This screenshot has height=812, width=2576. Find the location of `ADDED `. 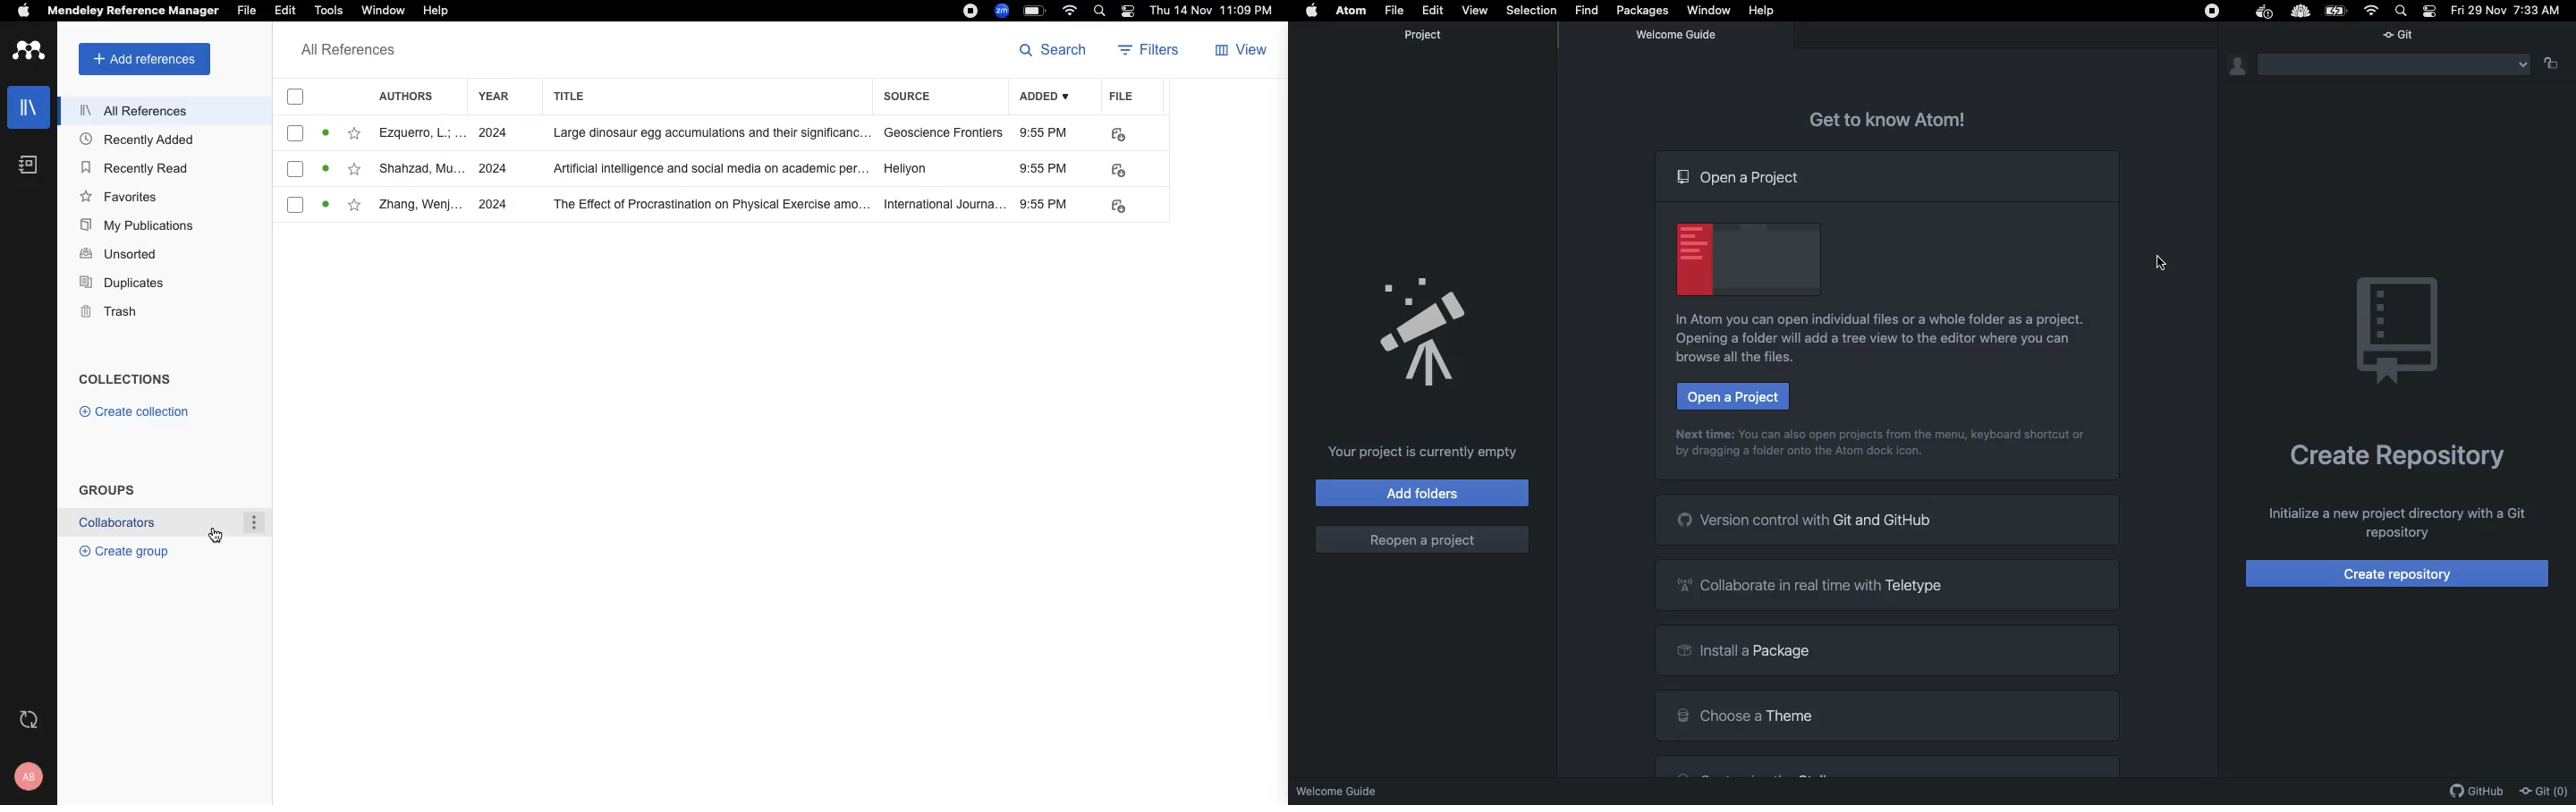

ADDED  is located at coordinates (1040, 97).